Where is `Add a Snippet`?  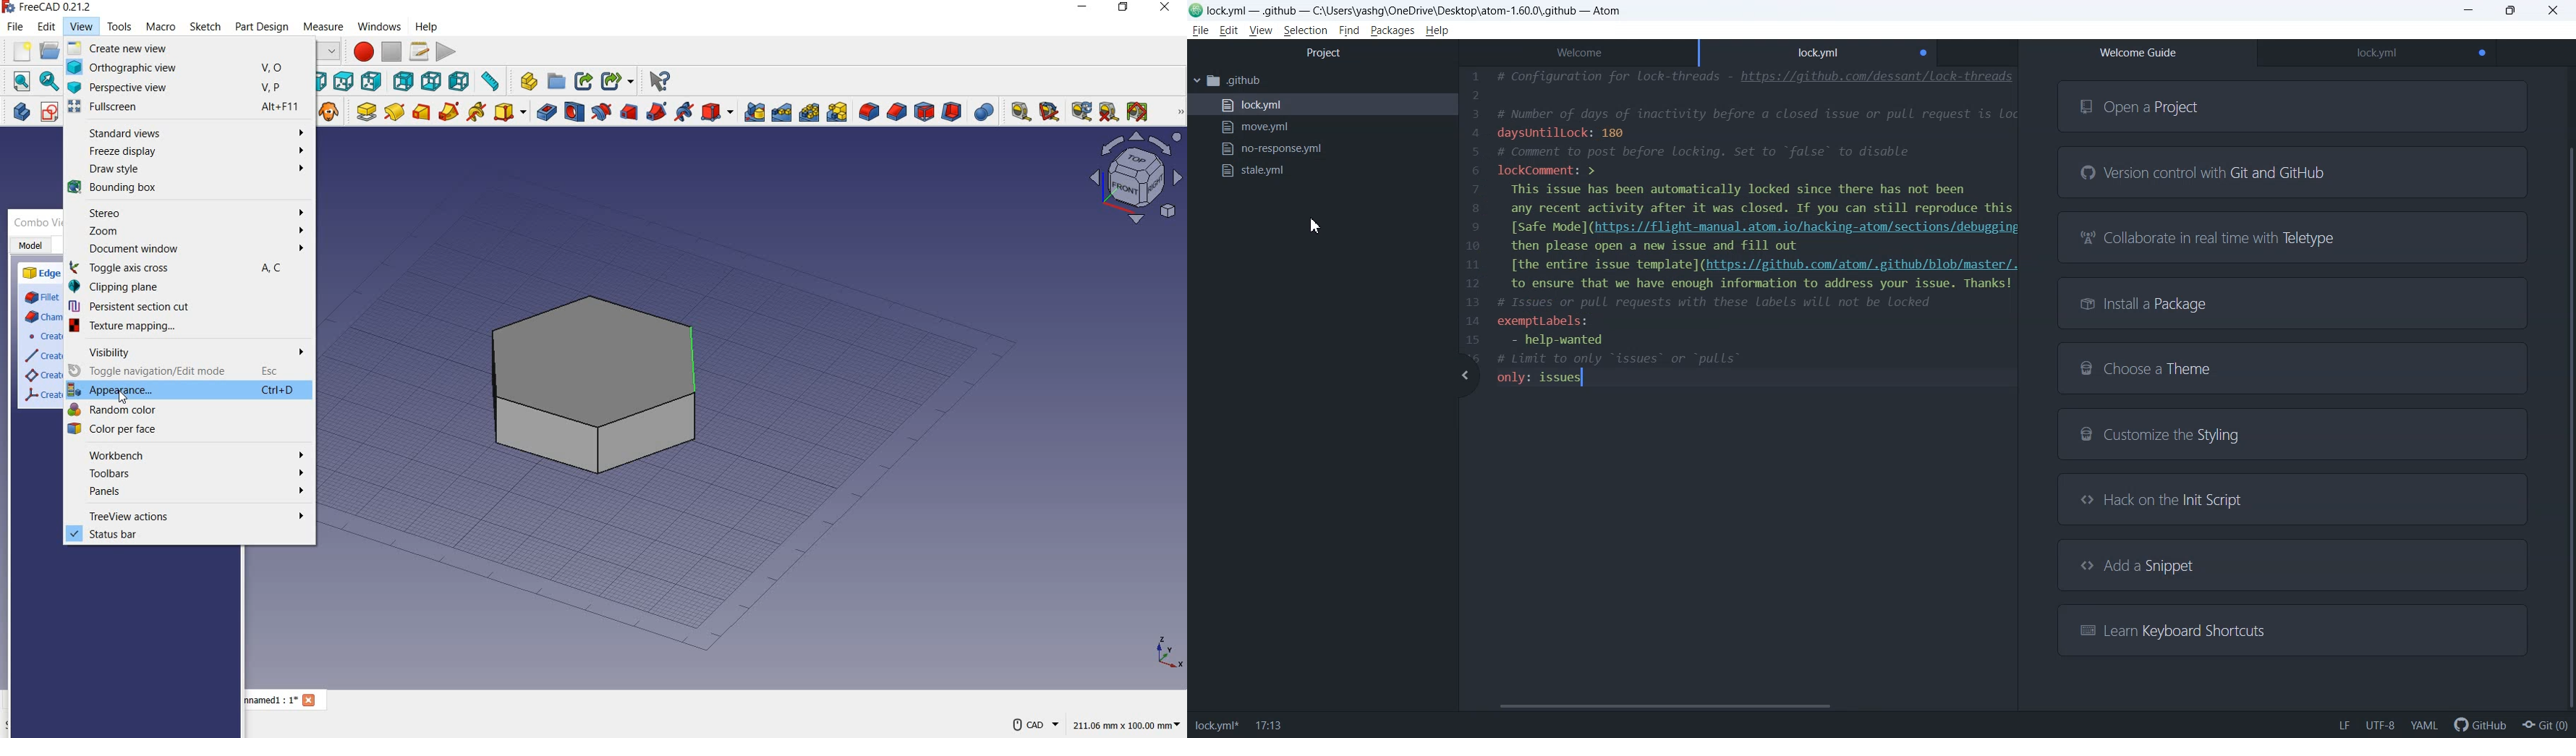 Add a Snippet is located at coordinates (2292, 565).